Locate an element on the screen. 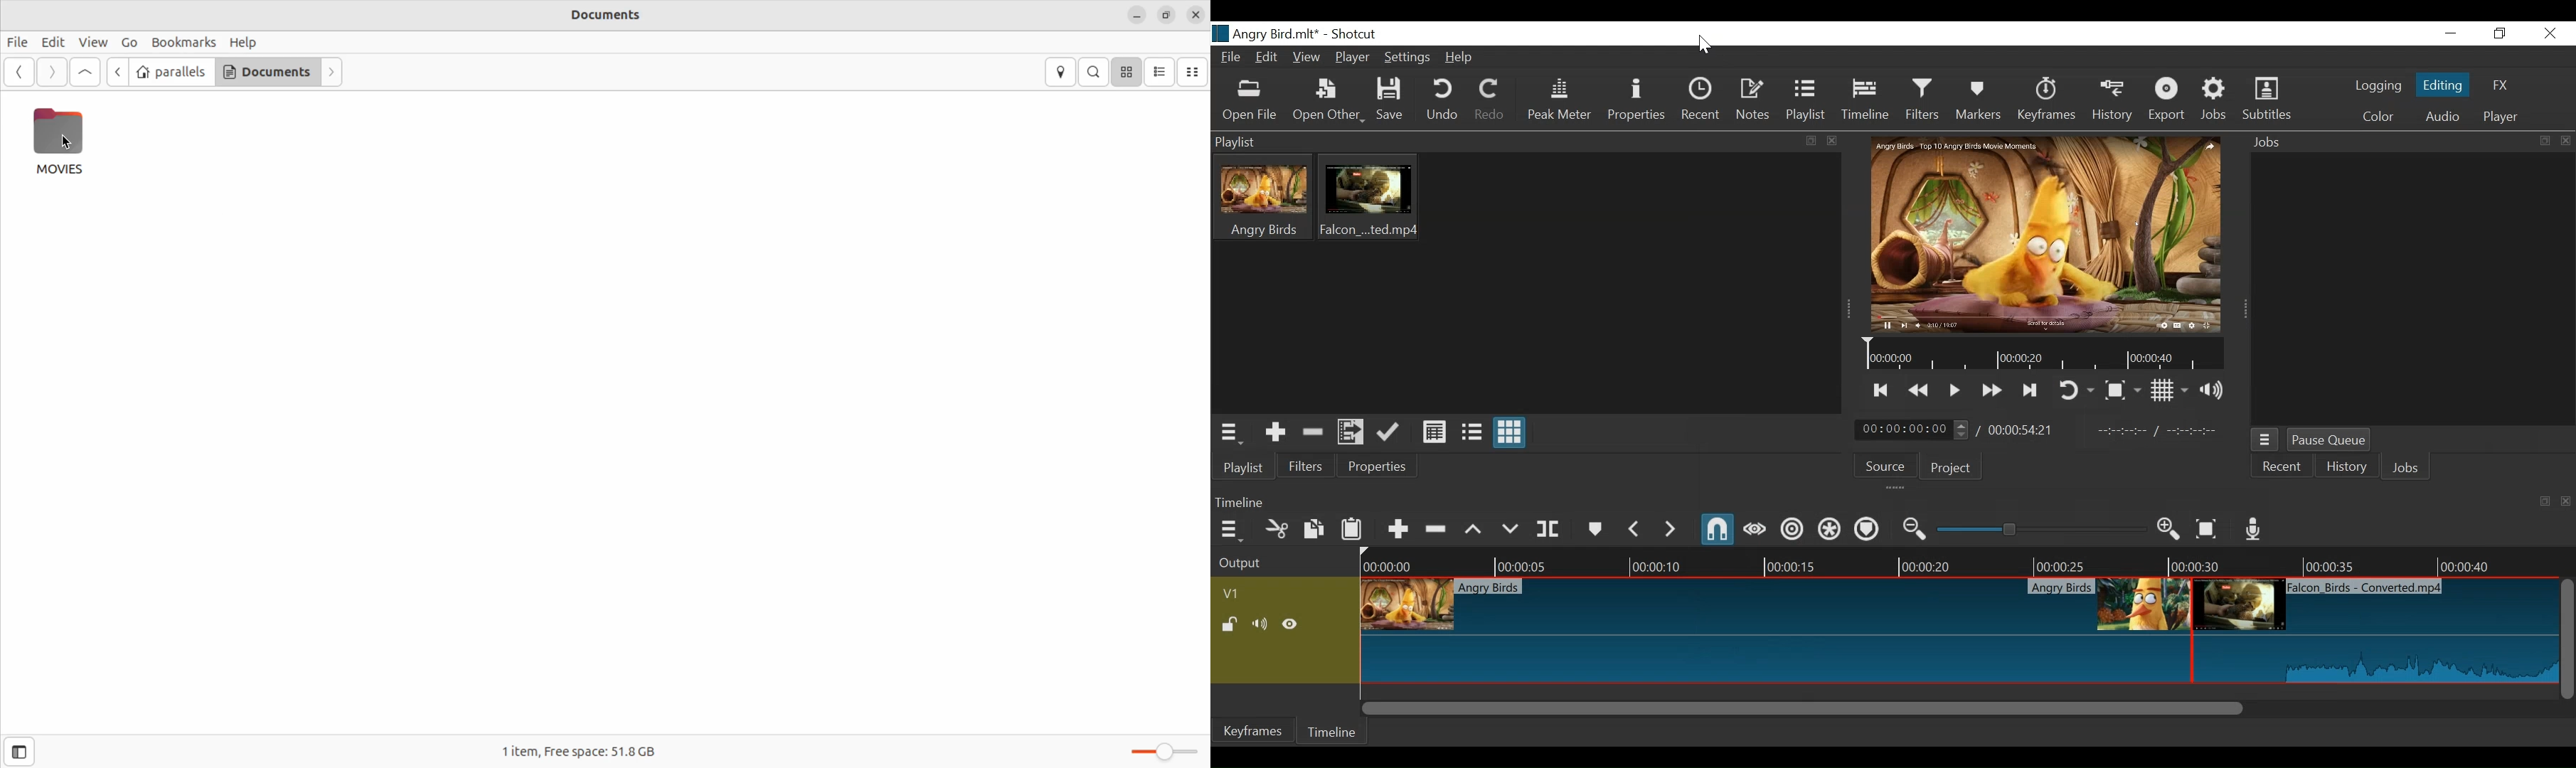  Toggle play or pause is located at coordinates (1955, 390).